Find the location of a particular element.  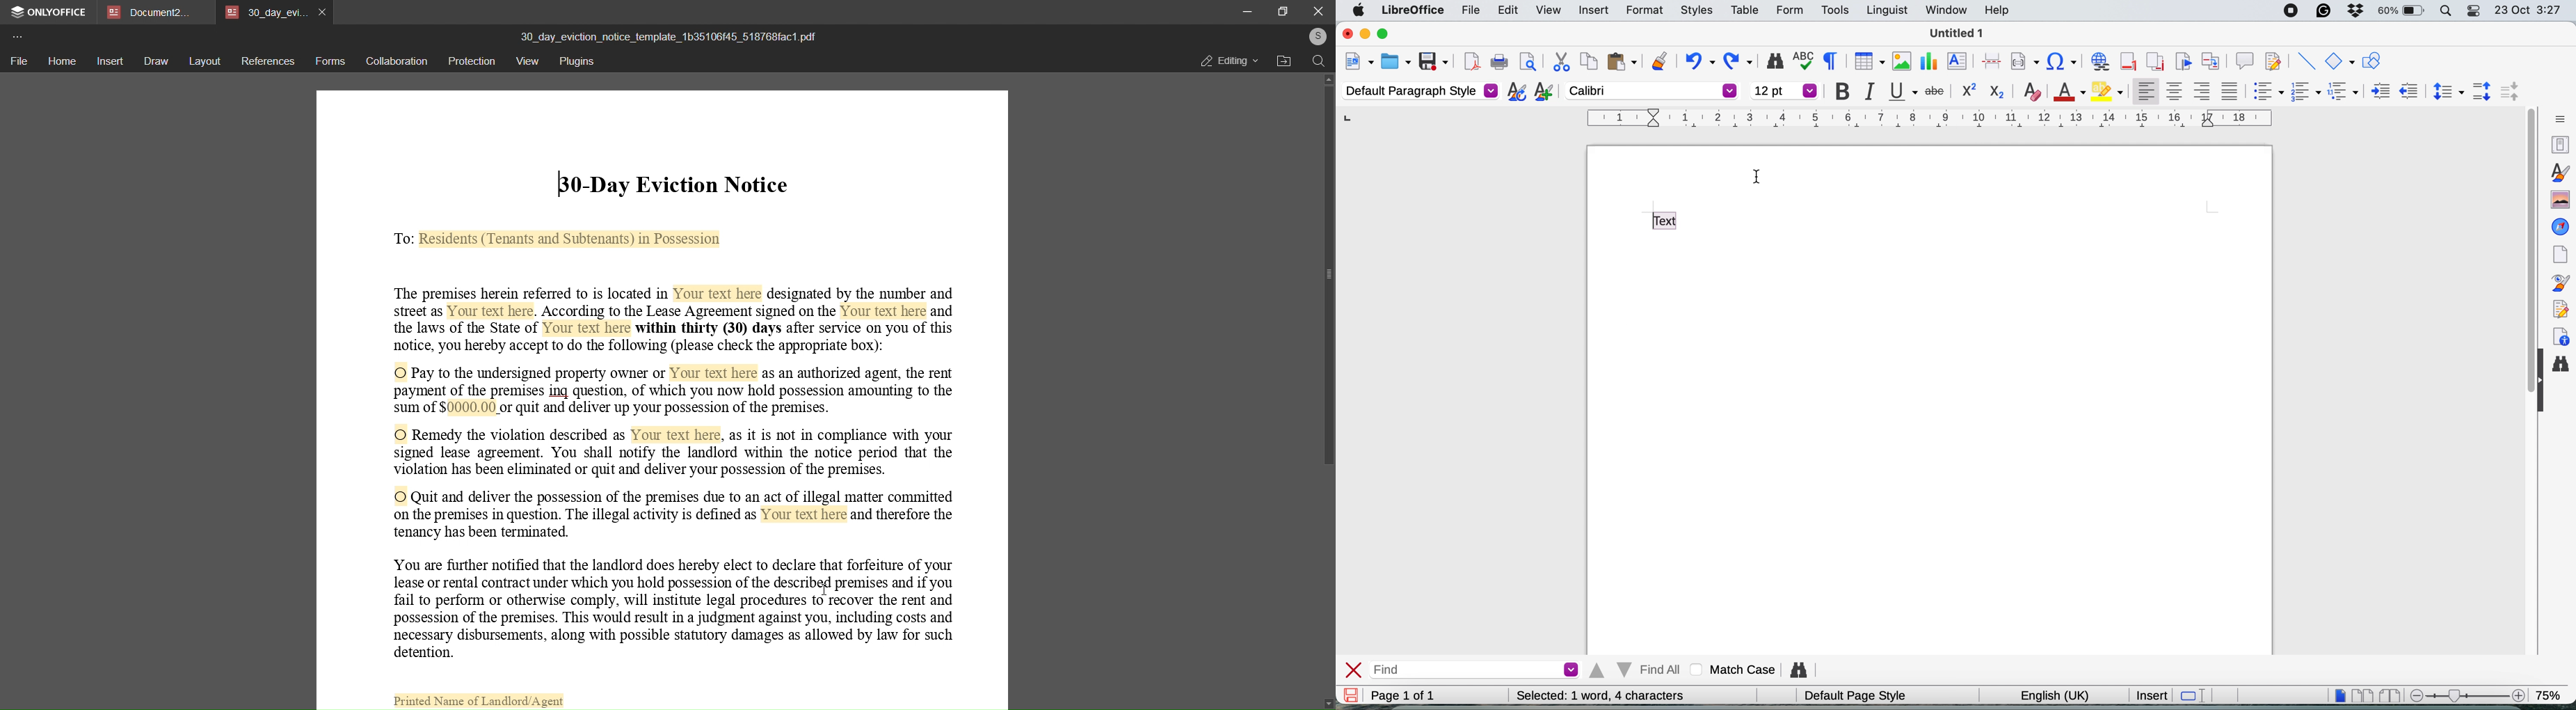

protection is located at coordinates (470, 61).